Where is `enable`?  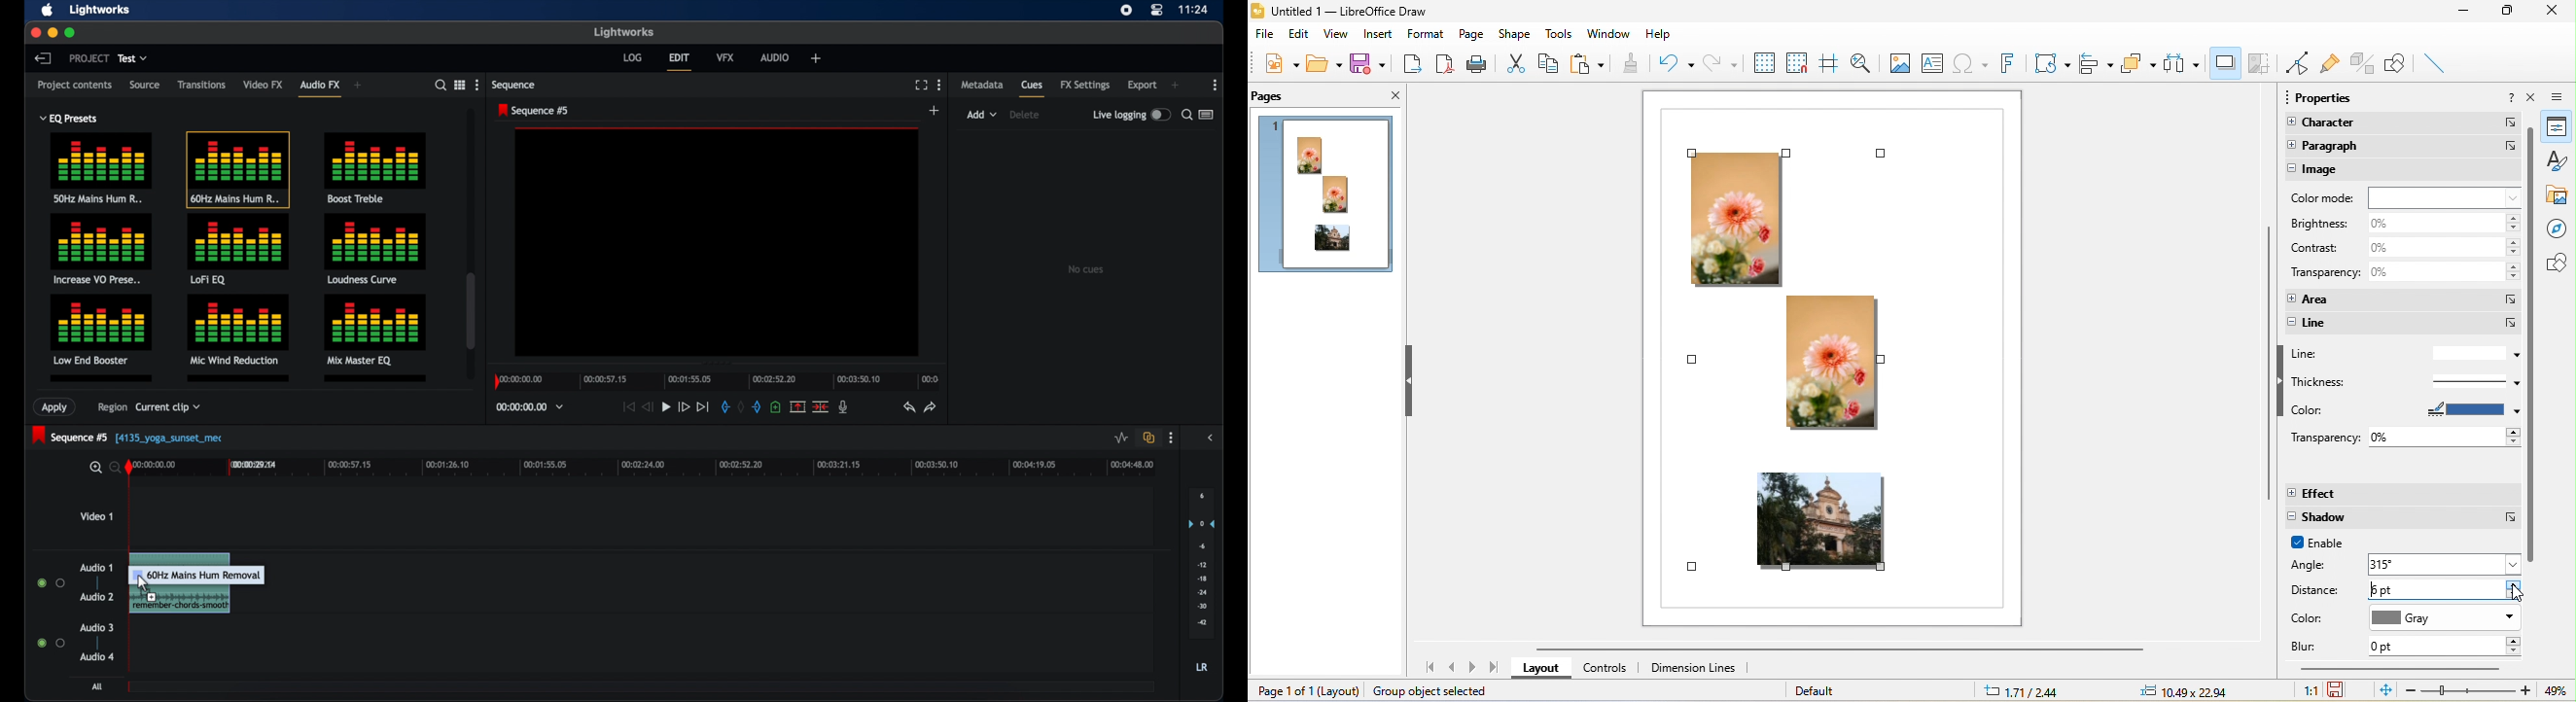 enable is located at coordinates (2326, 544).